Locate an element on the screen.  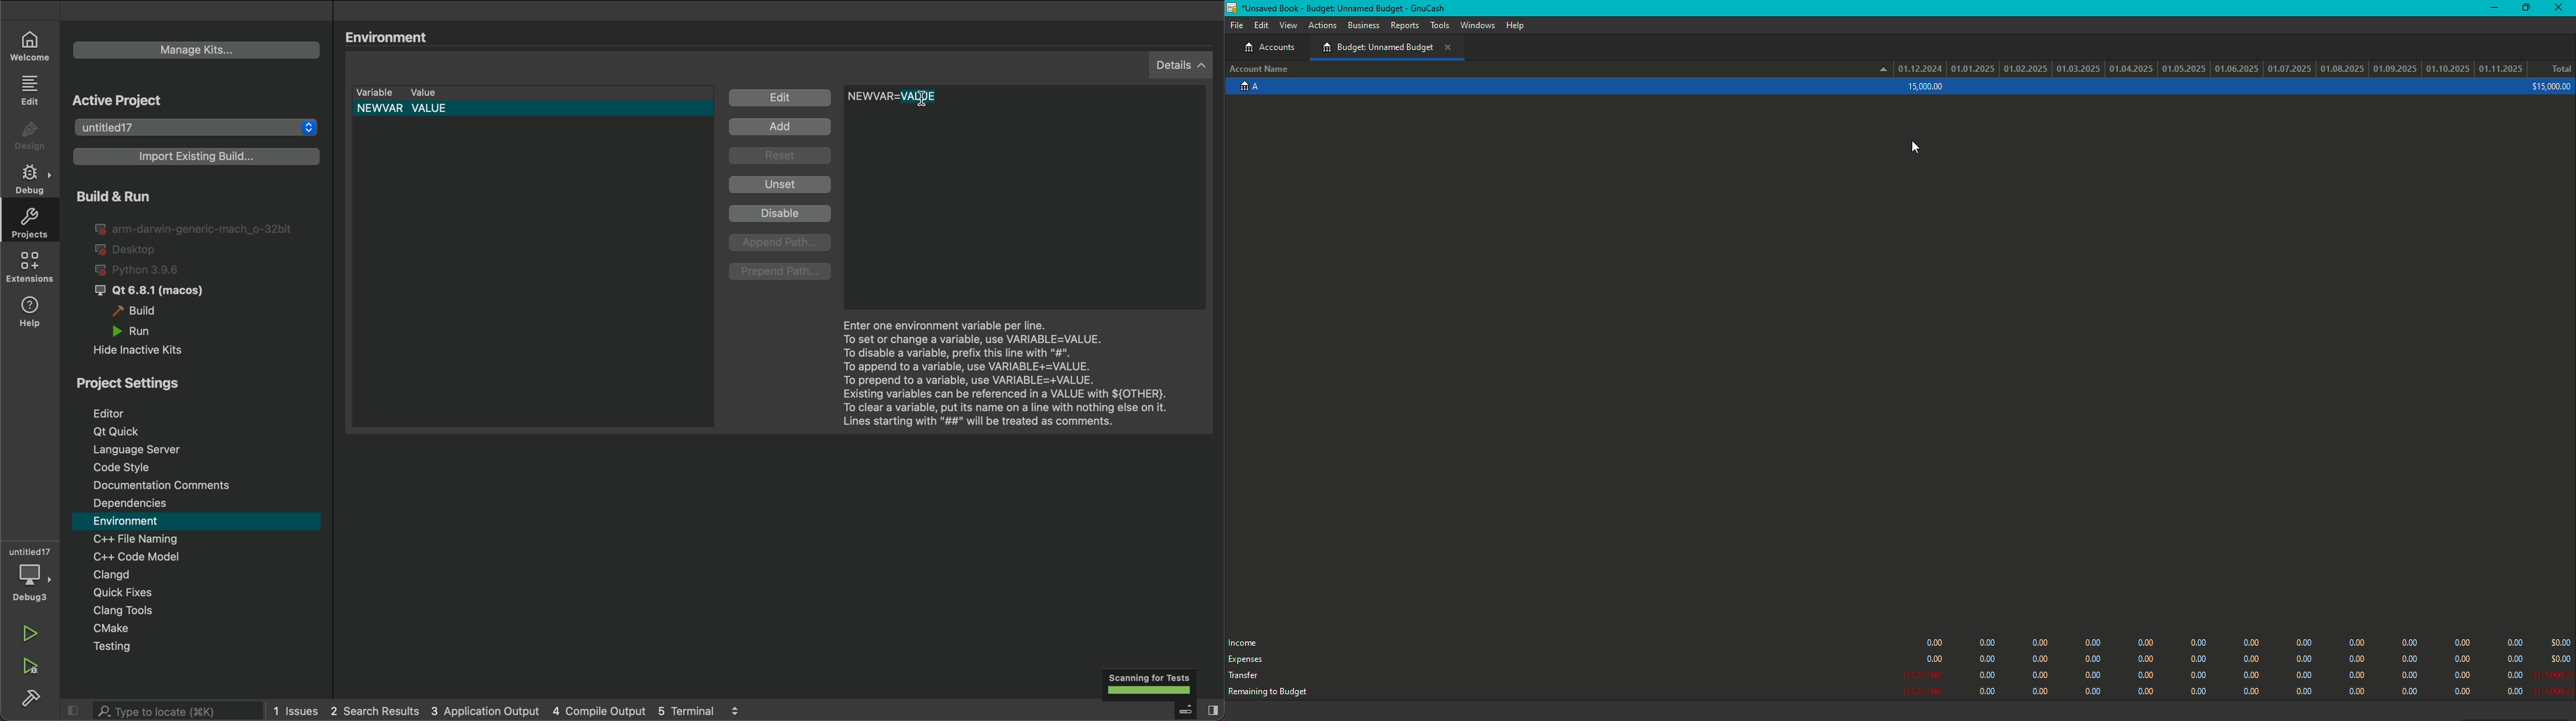
Help is located at coordinates (1513, 25).